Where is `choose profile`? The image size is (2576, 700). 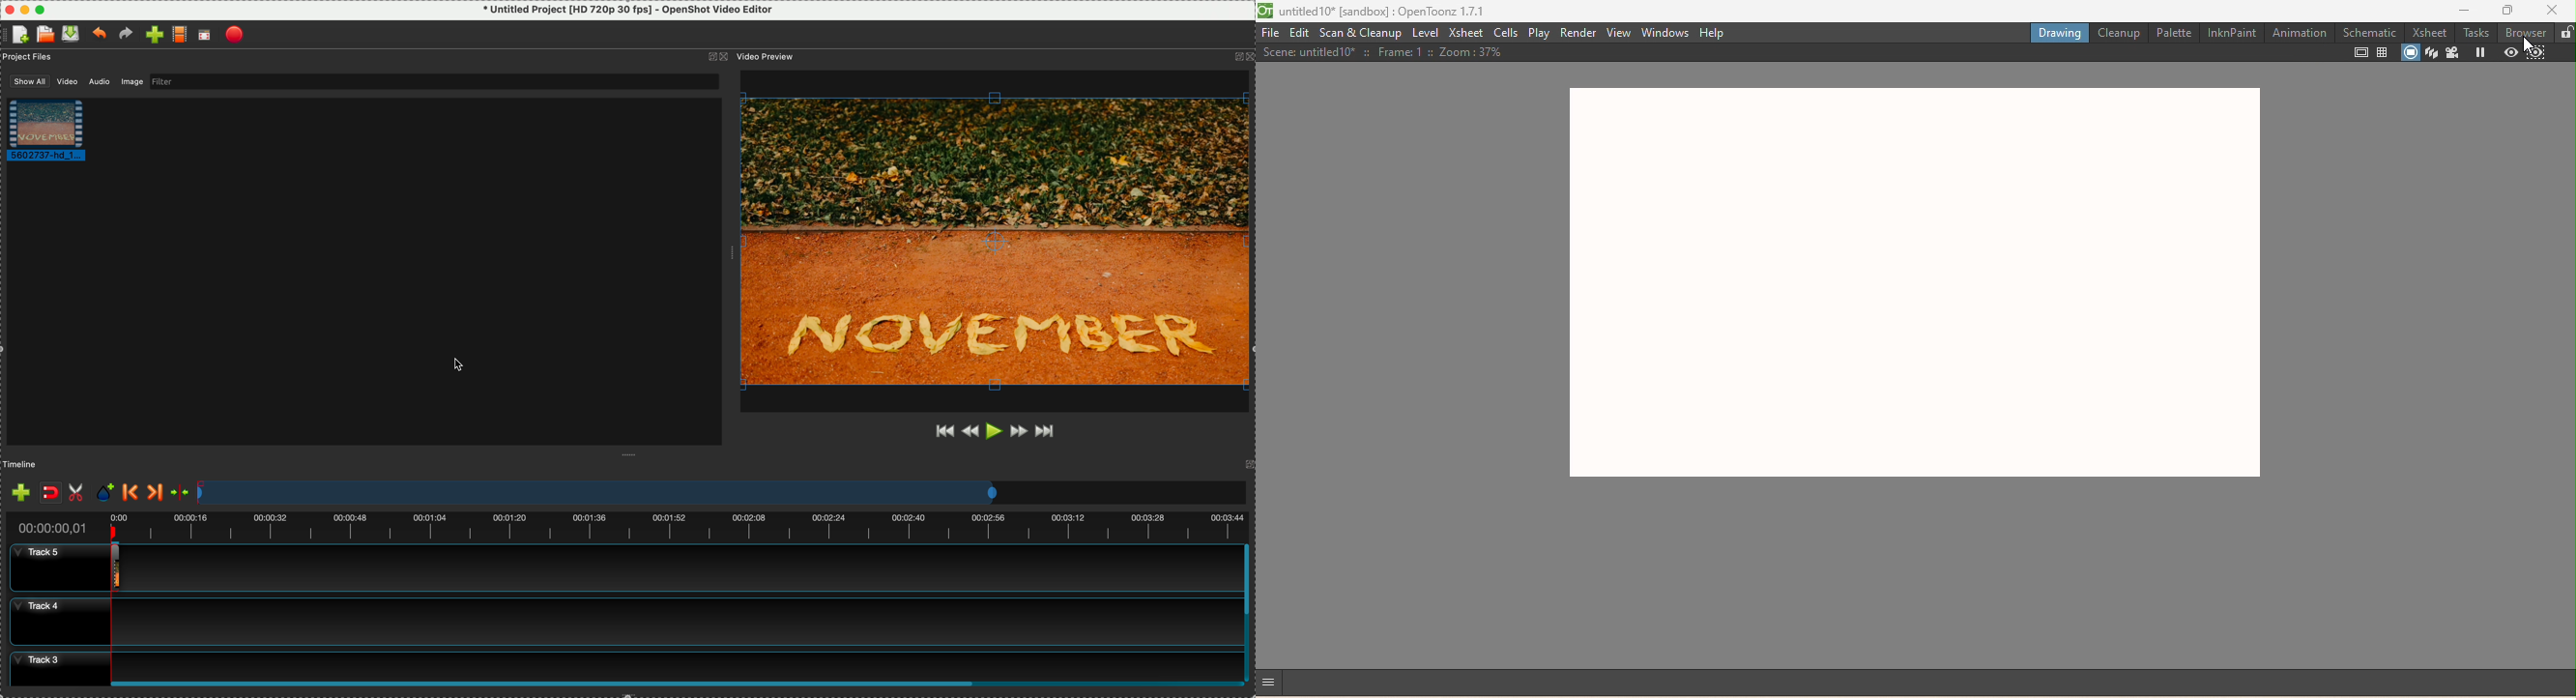 choose profile is located at coordinates (180, 35).